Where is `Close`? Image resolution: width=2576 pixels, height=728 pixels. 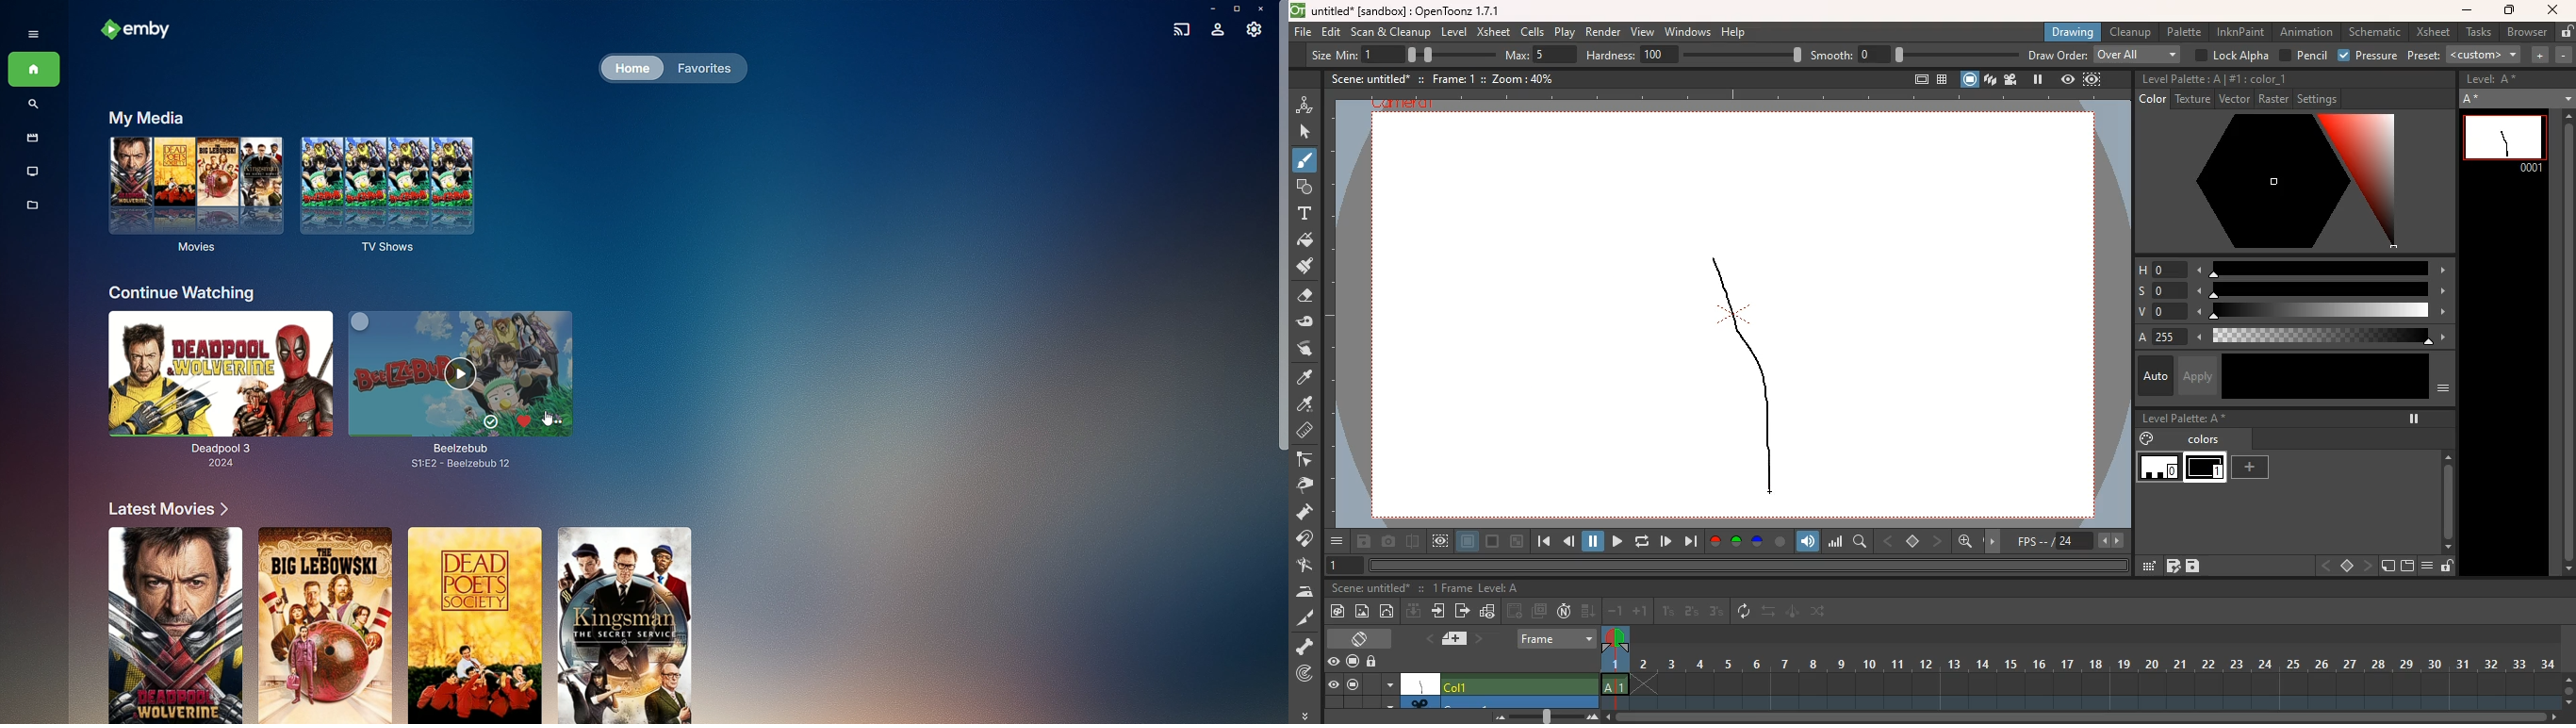
Close is located at coordinates (1264, 9).